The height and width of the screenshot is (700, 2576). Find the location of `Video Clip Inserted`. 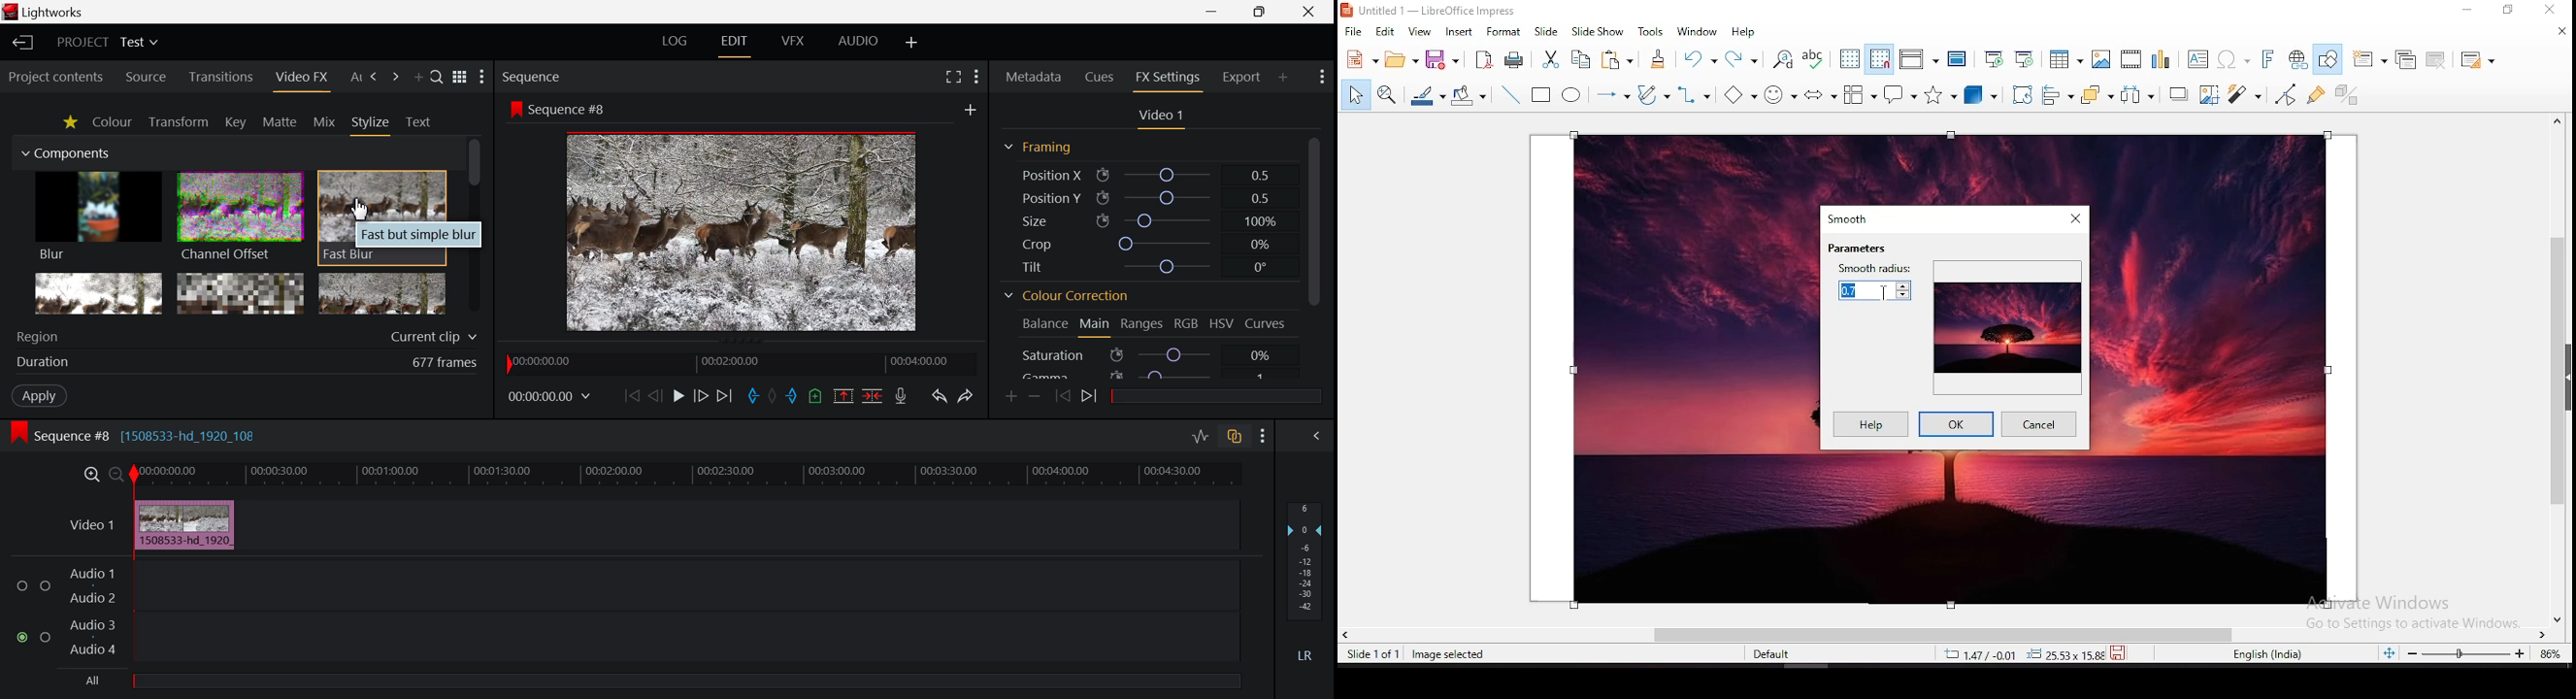

Video Clip Inserted is located at coordinates (184, 523).